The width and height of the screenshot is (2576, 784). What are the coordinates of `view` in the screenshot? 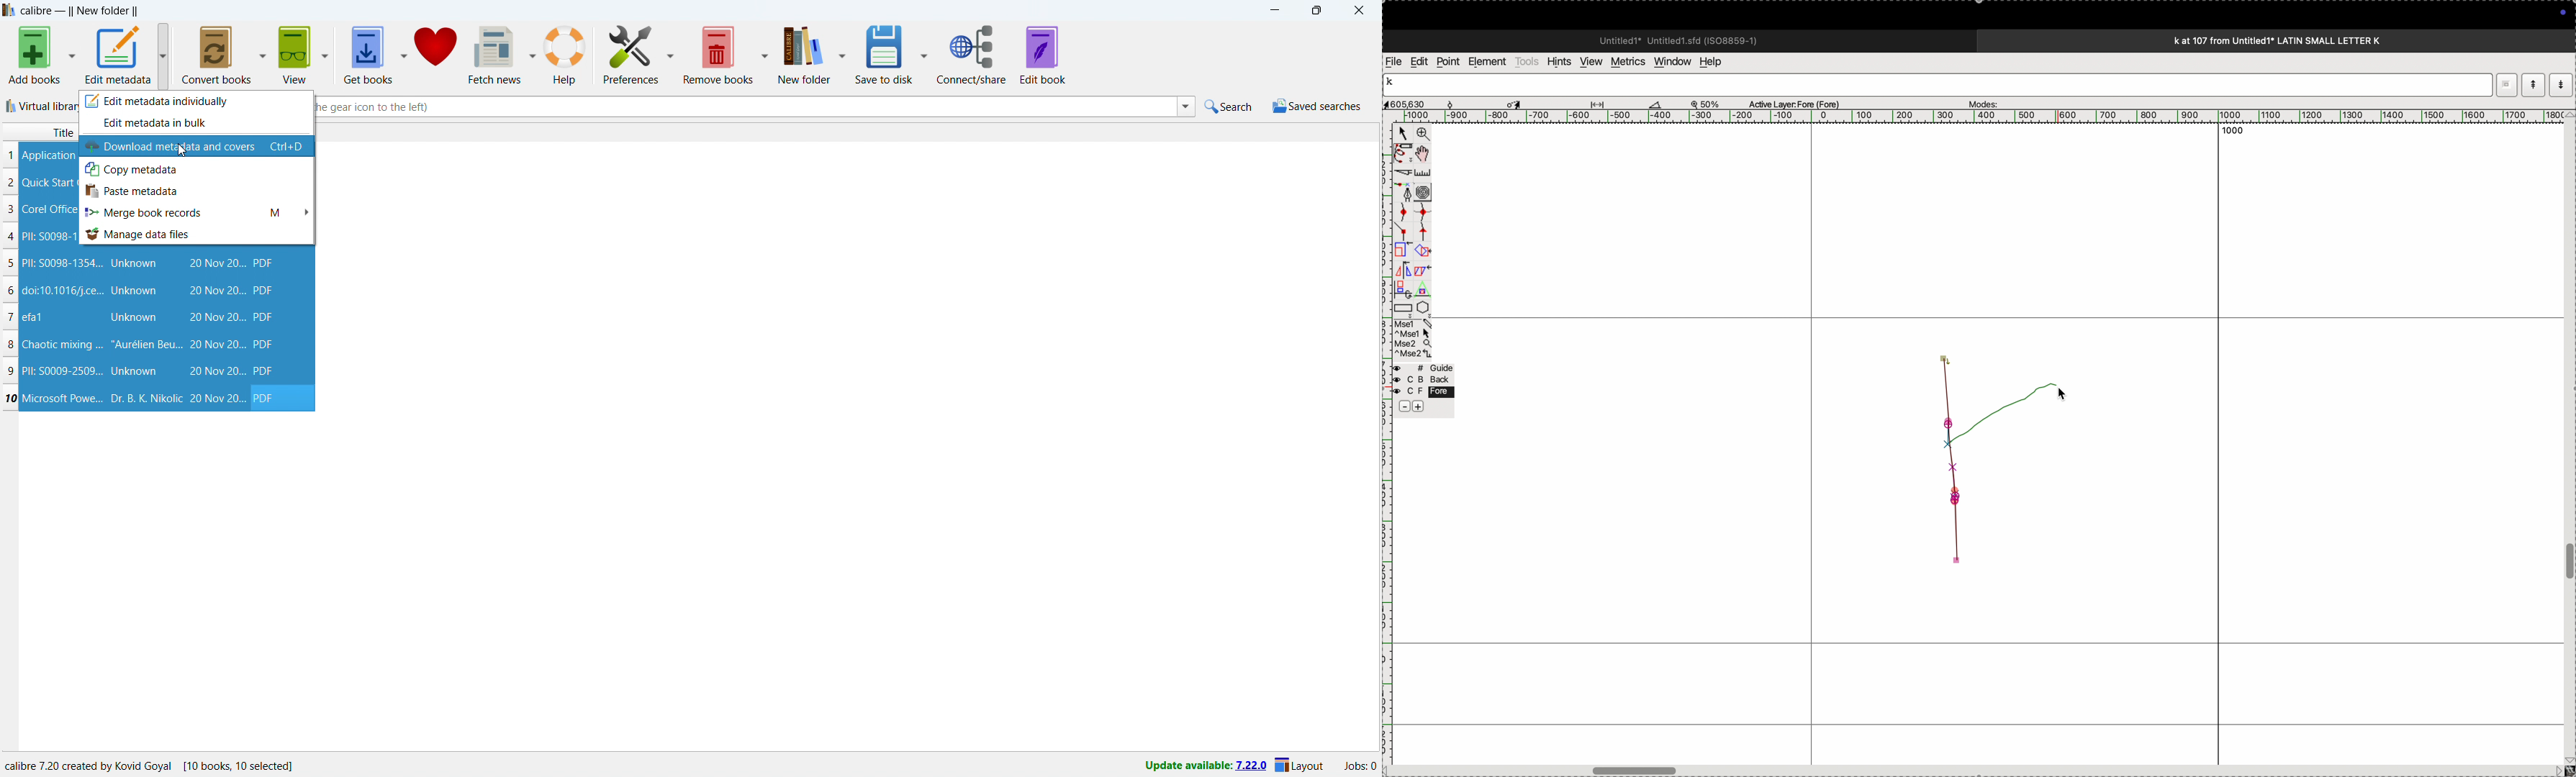 It's located at (294, 55).